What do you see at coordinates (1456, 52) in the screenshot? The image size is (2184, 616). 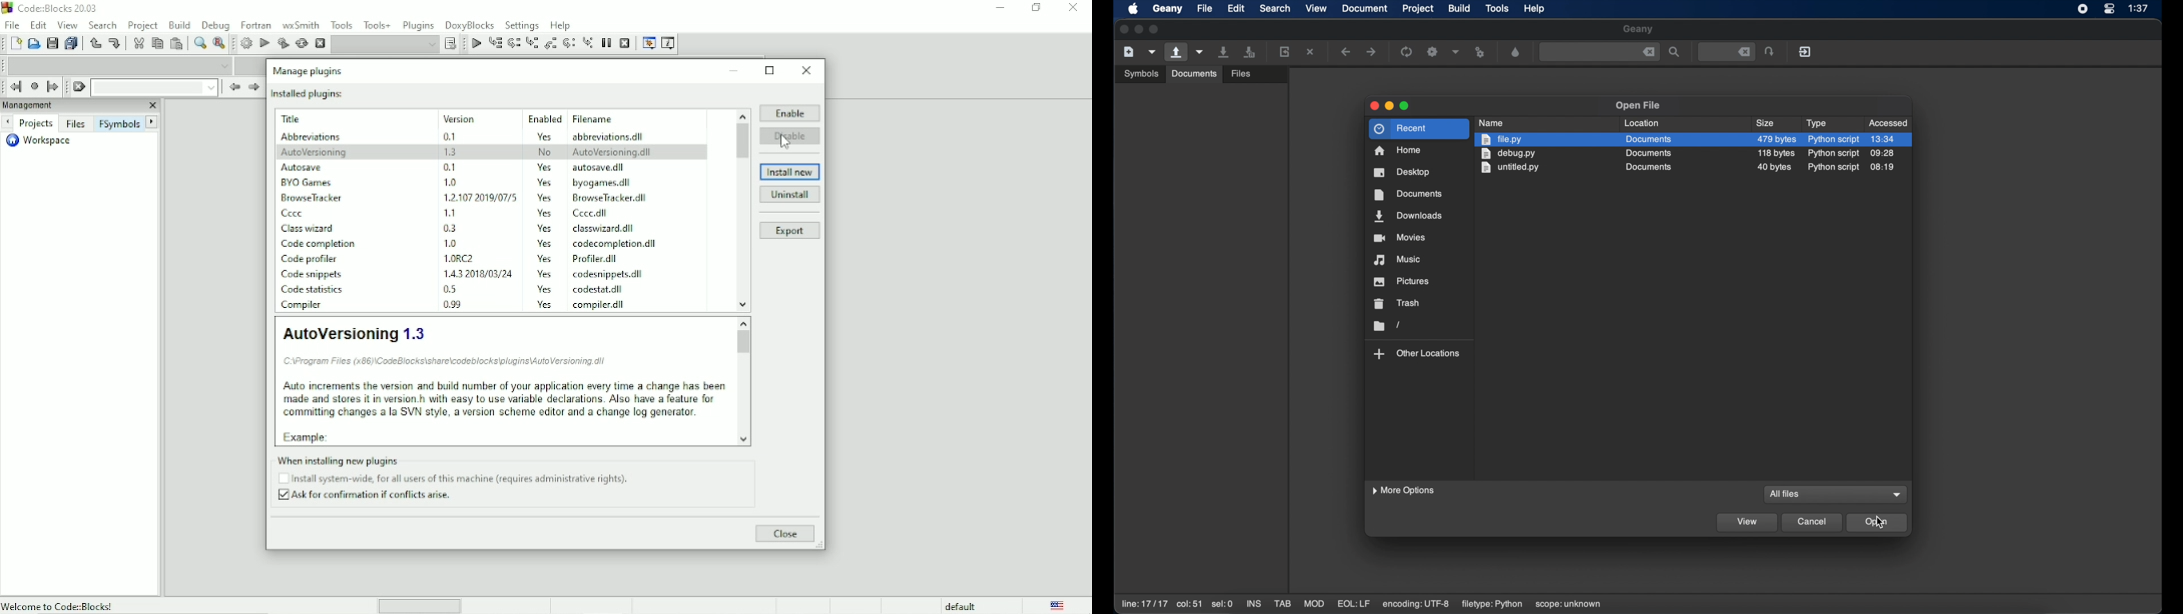 I see `choose more build actions` at bounding box center [1456, 52].